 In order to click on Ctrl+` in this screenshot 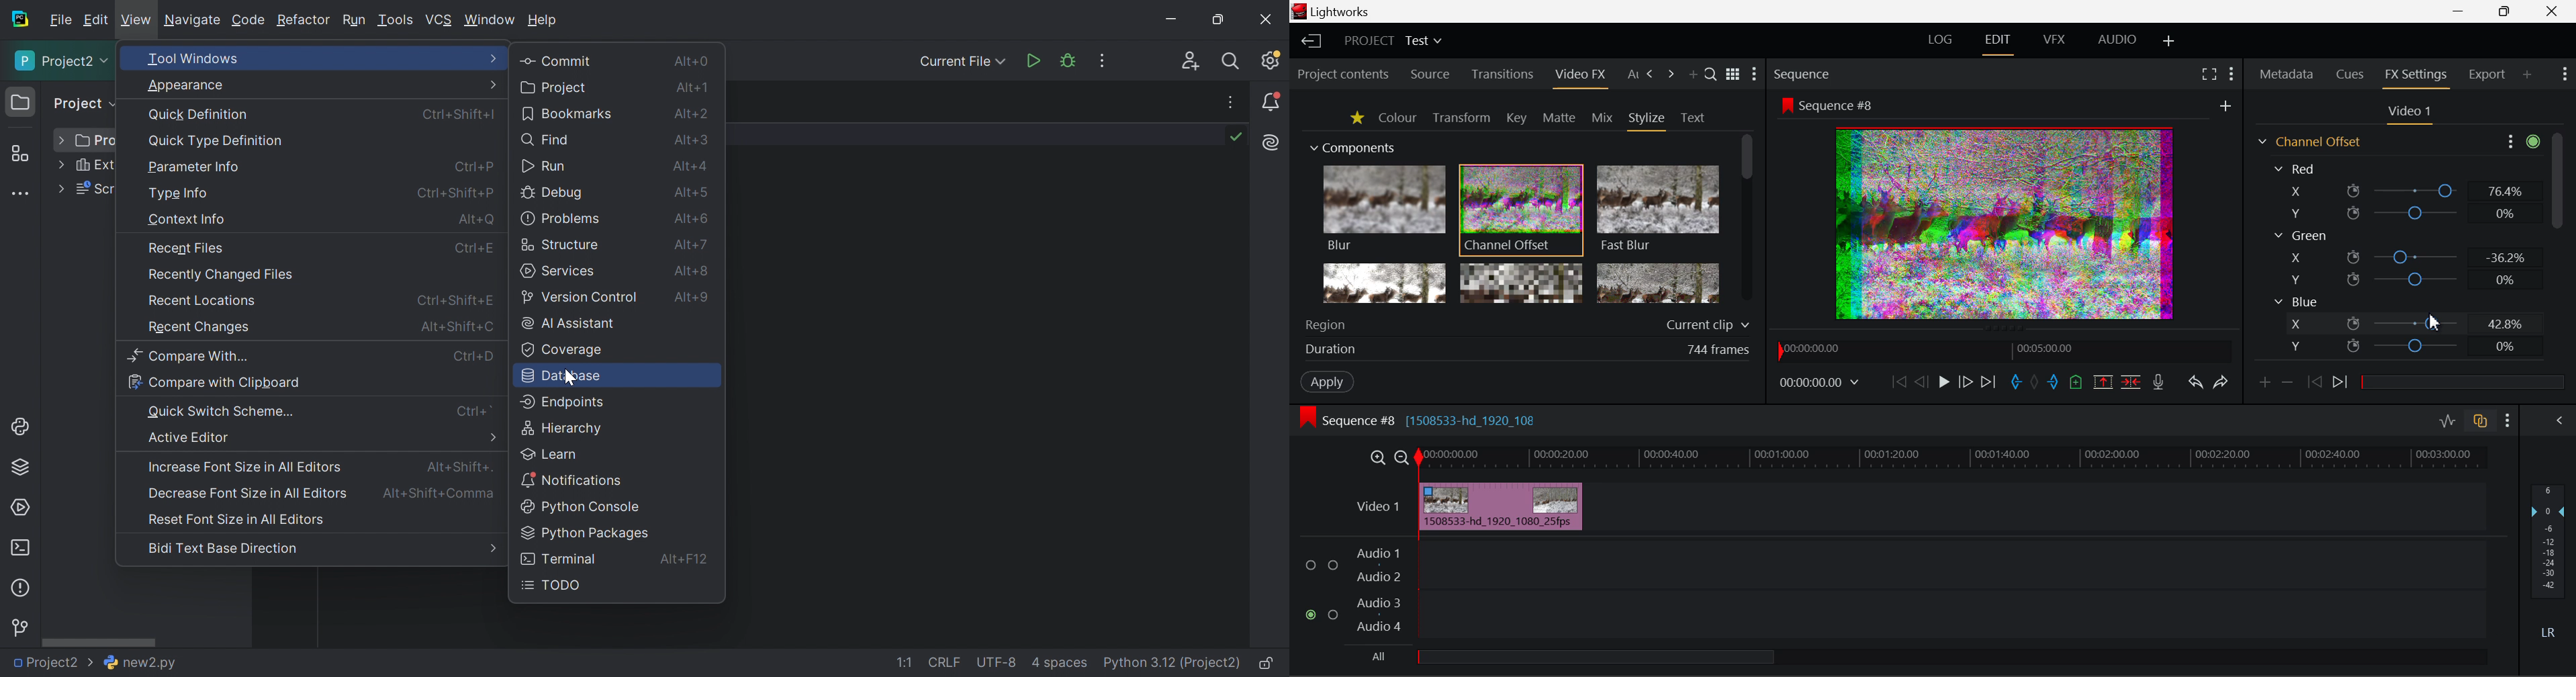, I will do `click(479, 410)`.